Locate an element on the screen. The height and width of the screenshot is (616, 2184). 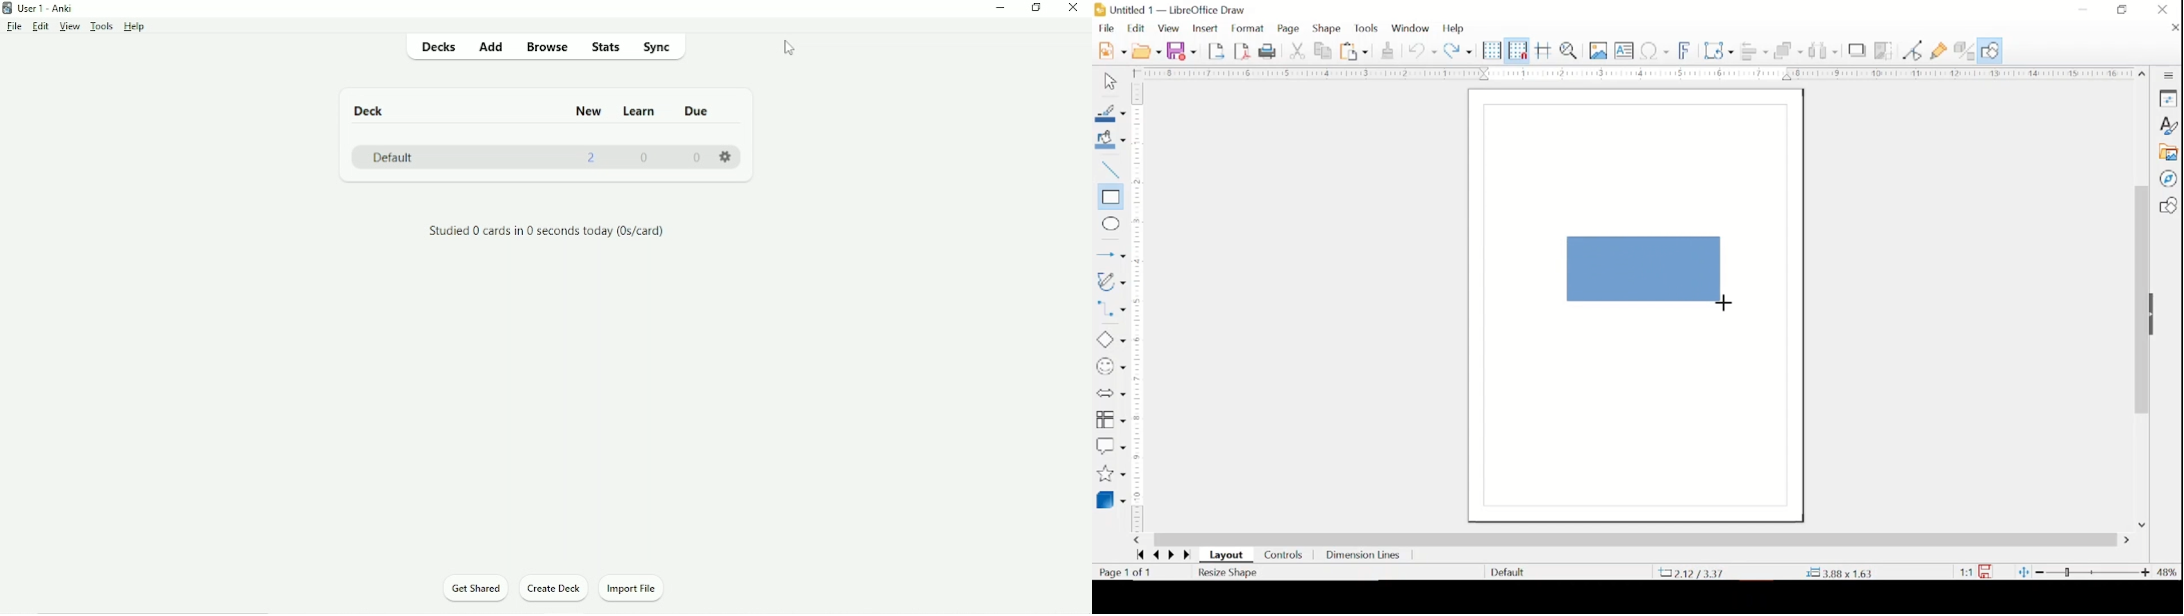
print is located at coordinates (1269, 51).